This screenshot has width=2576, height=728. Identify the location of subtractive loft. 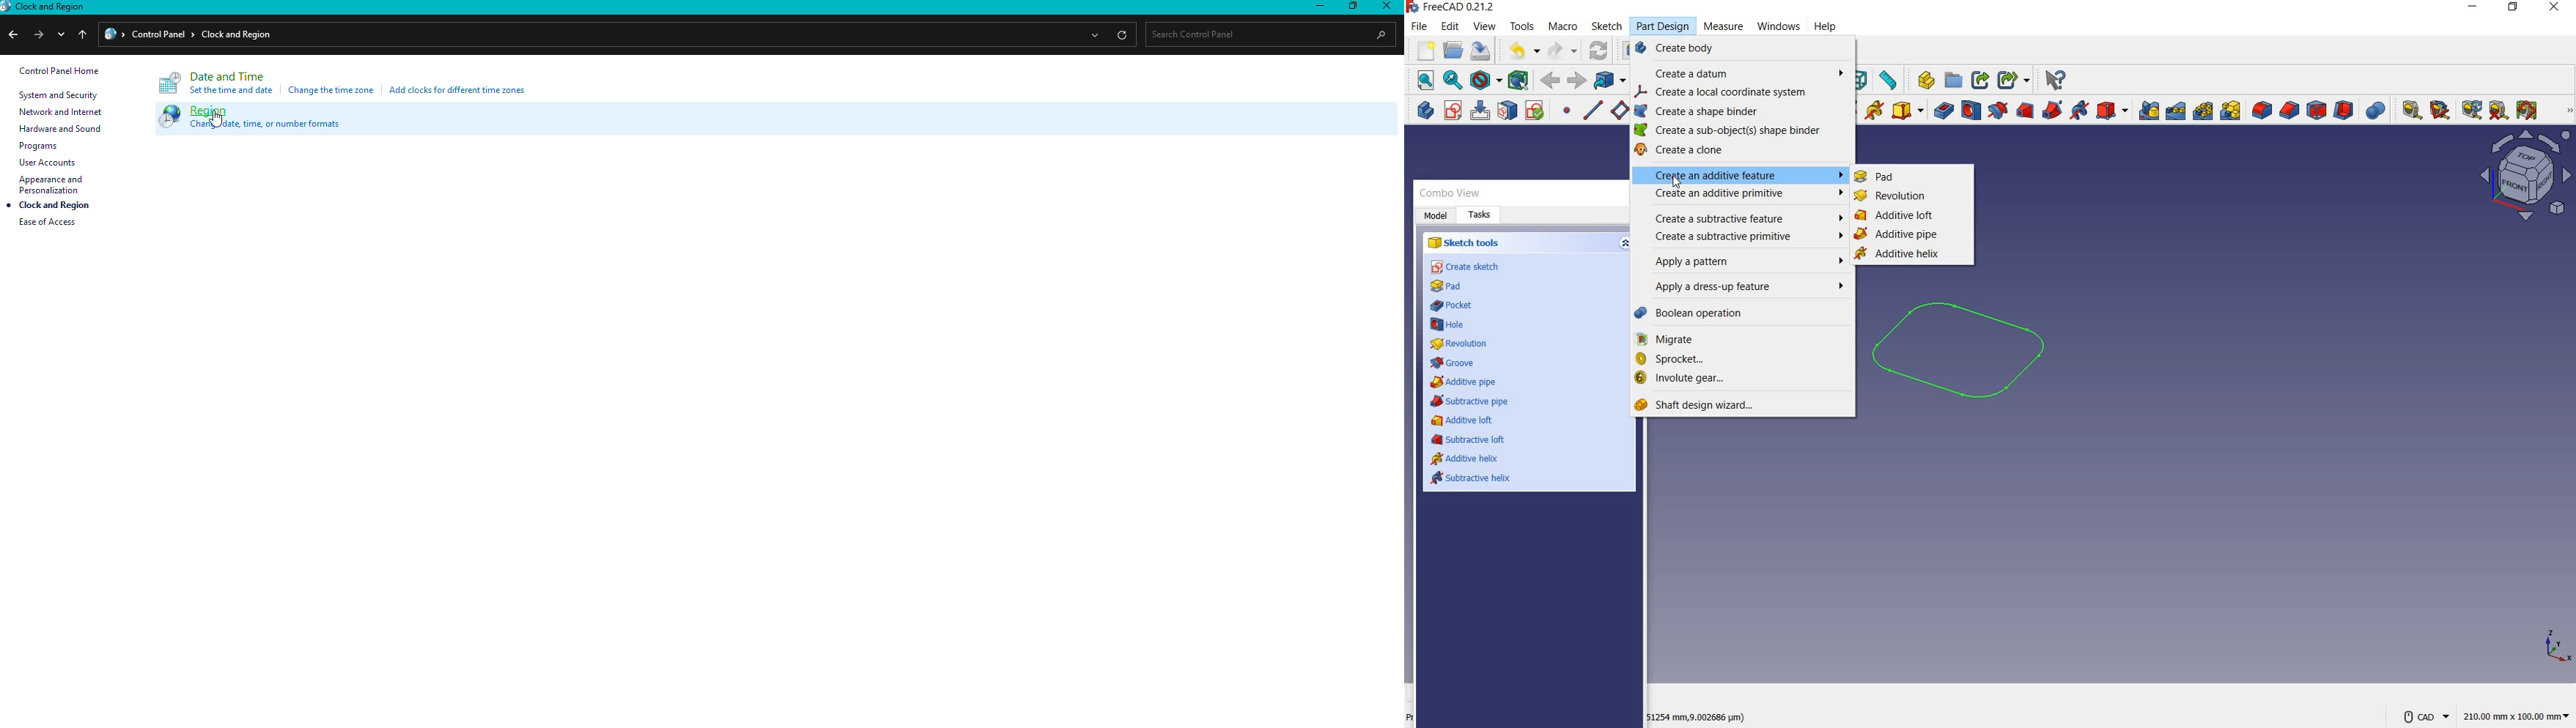
(2024, 109).